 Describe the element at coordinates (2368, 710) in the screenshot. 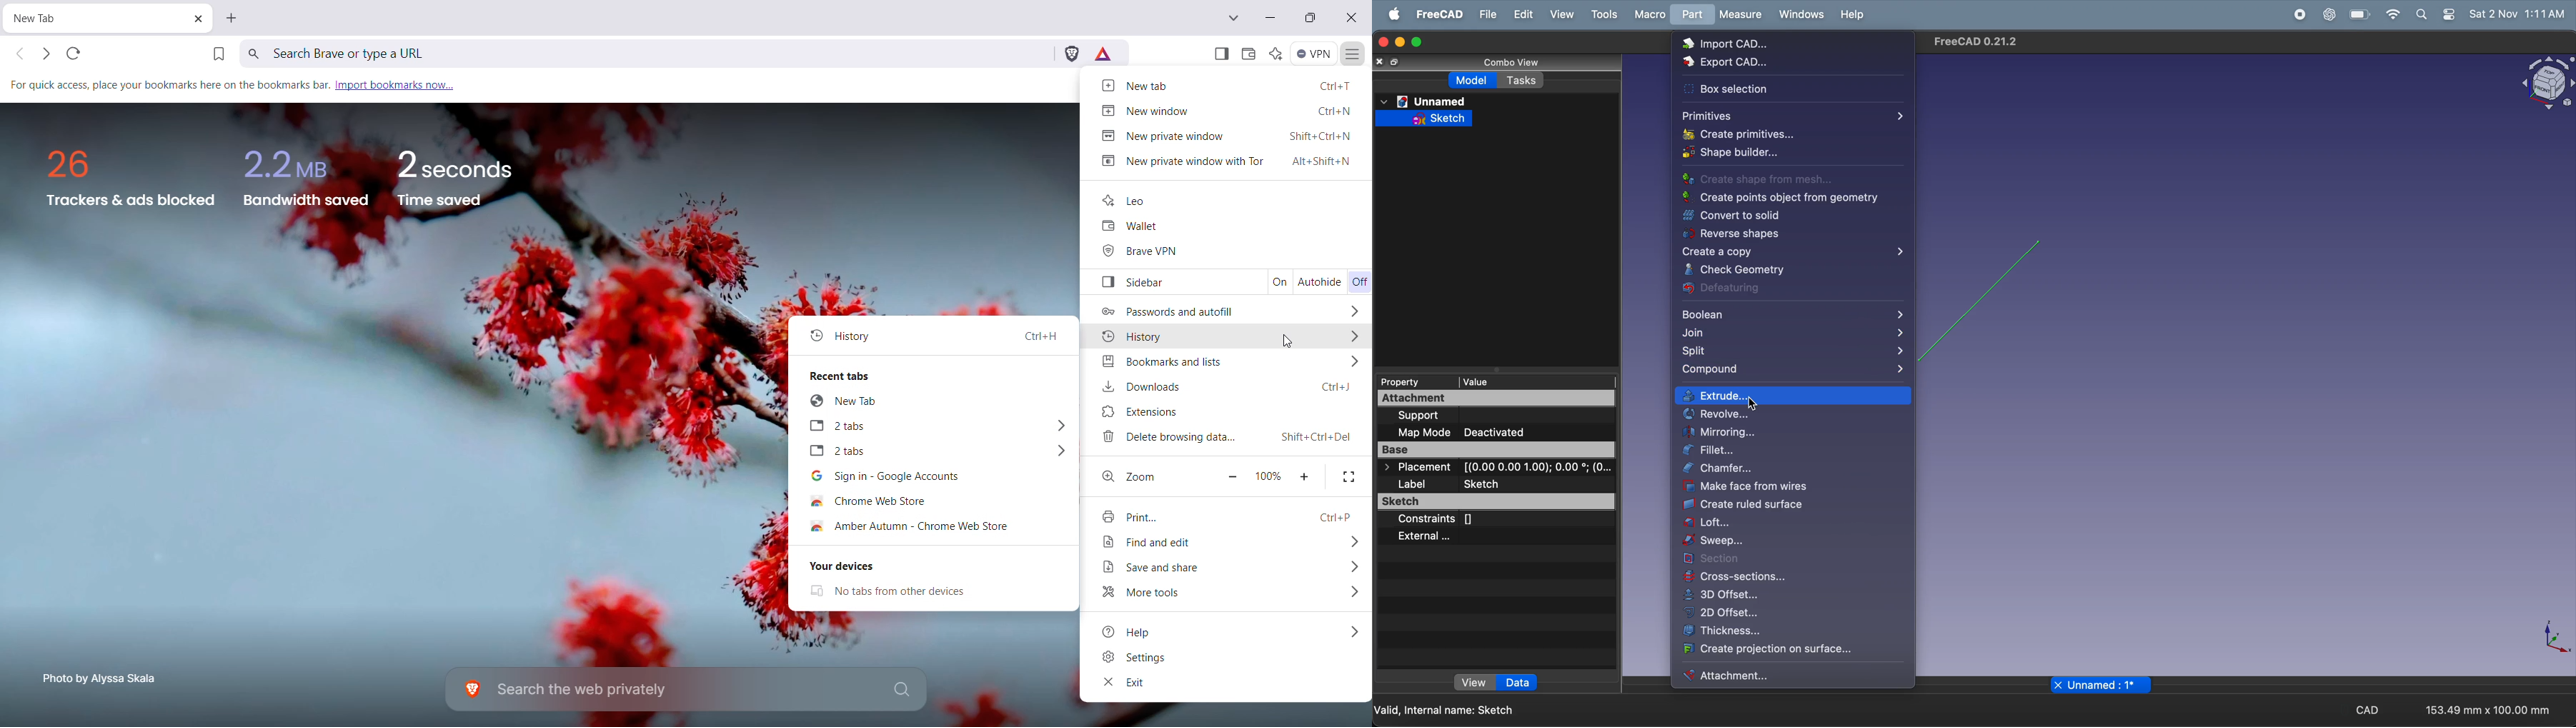

I see `CAD` at that location.